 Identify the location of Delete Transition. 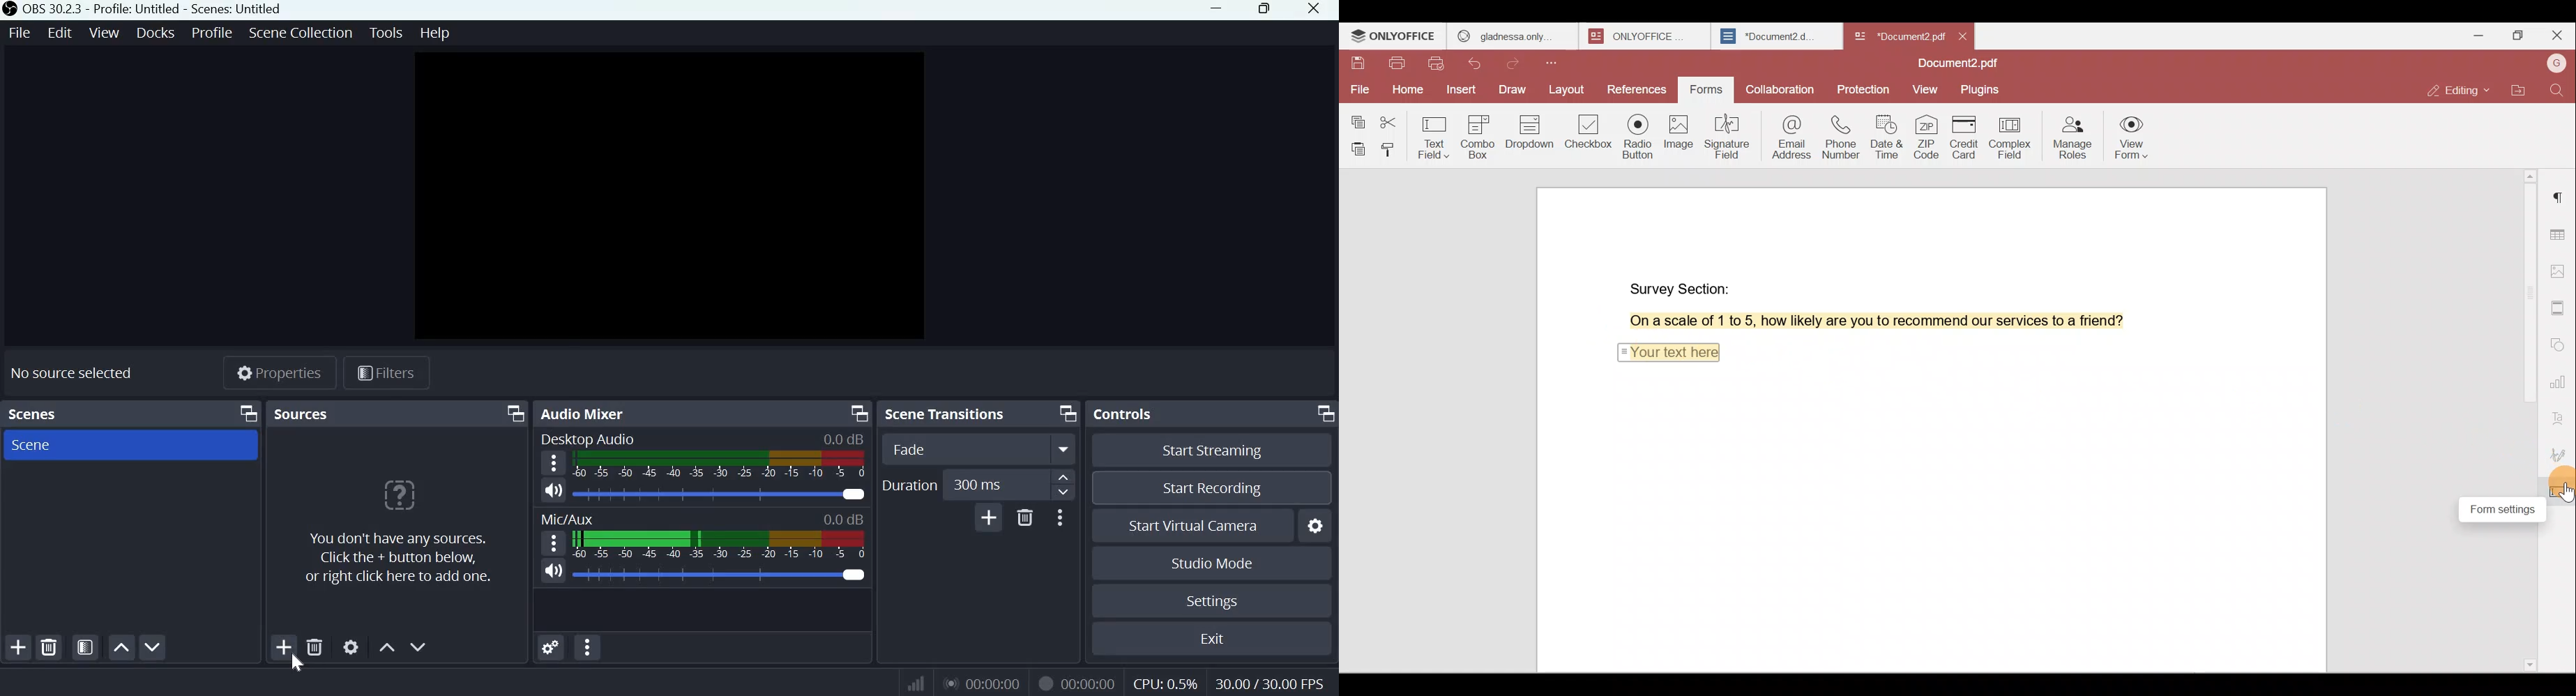
(1025, 517).